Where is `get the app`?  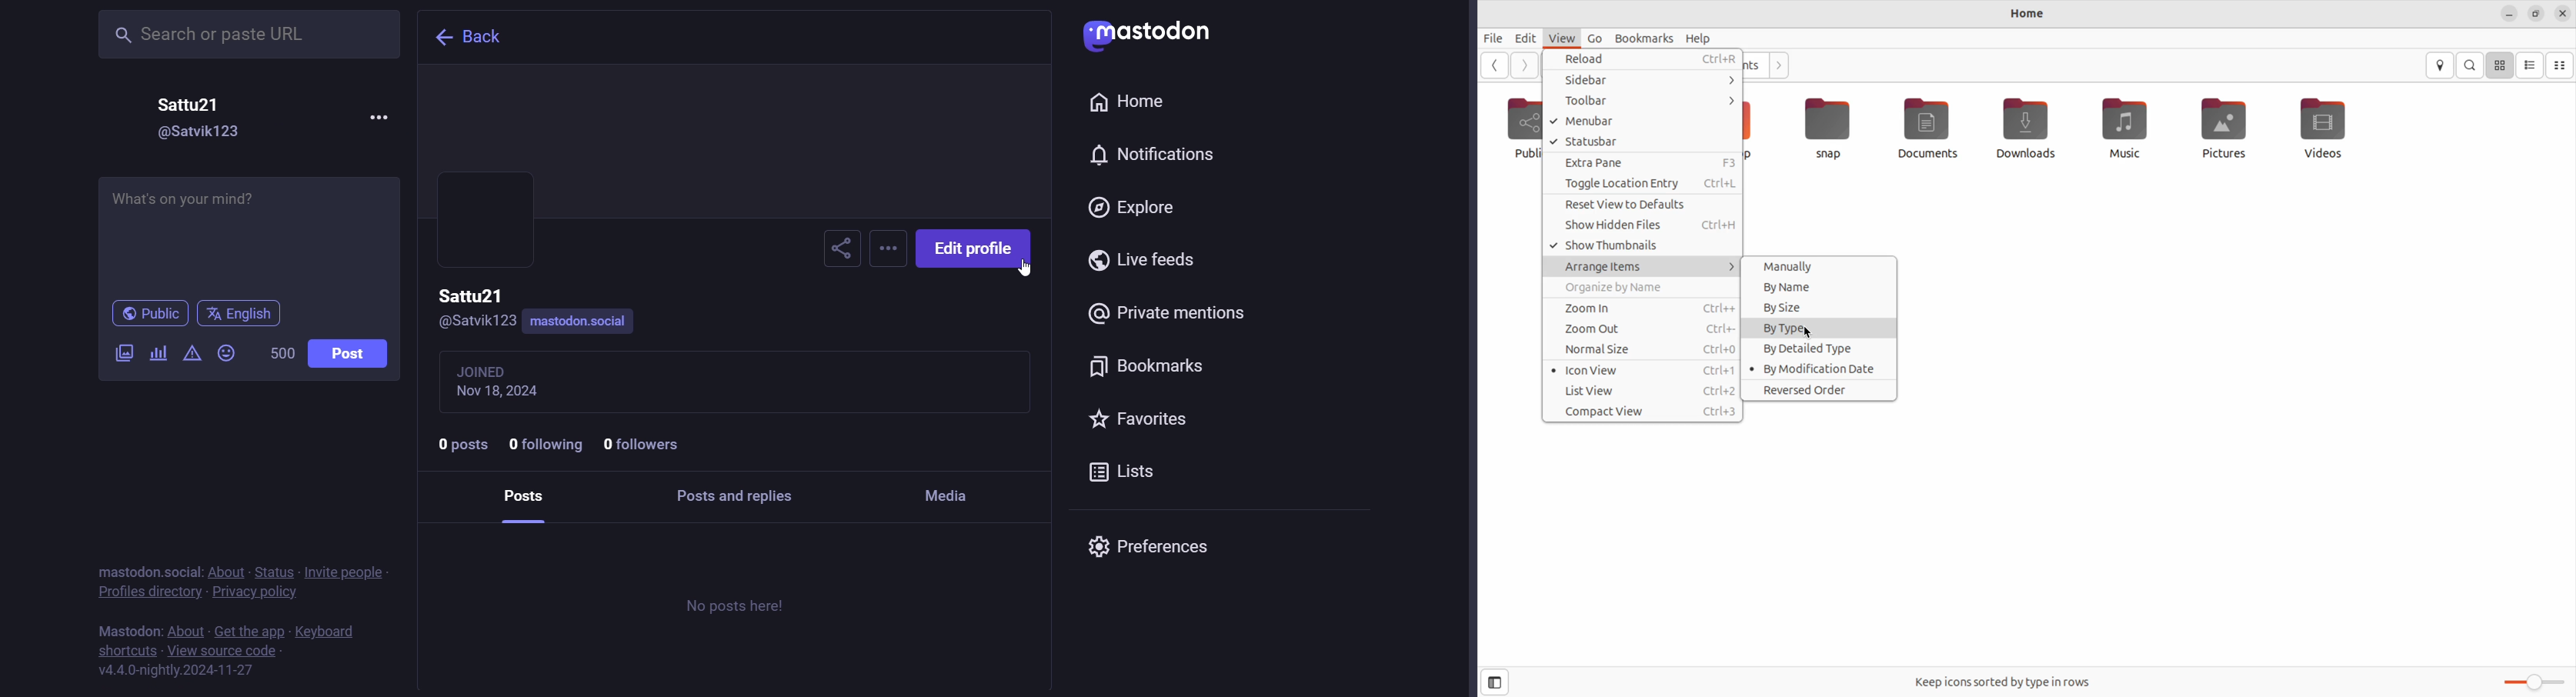
get the app is located at coordinates (249, 632).